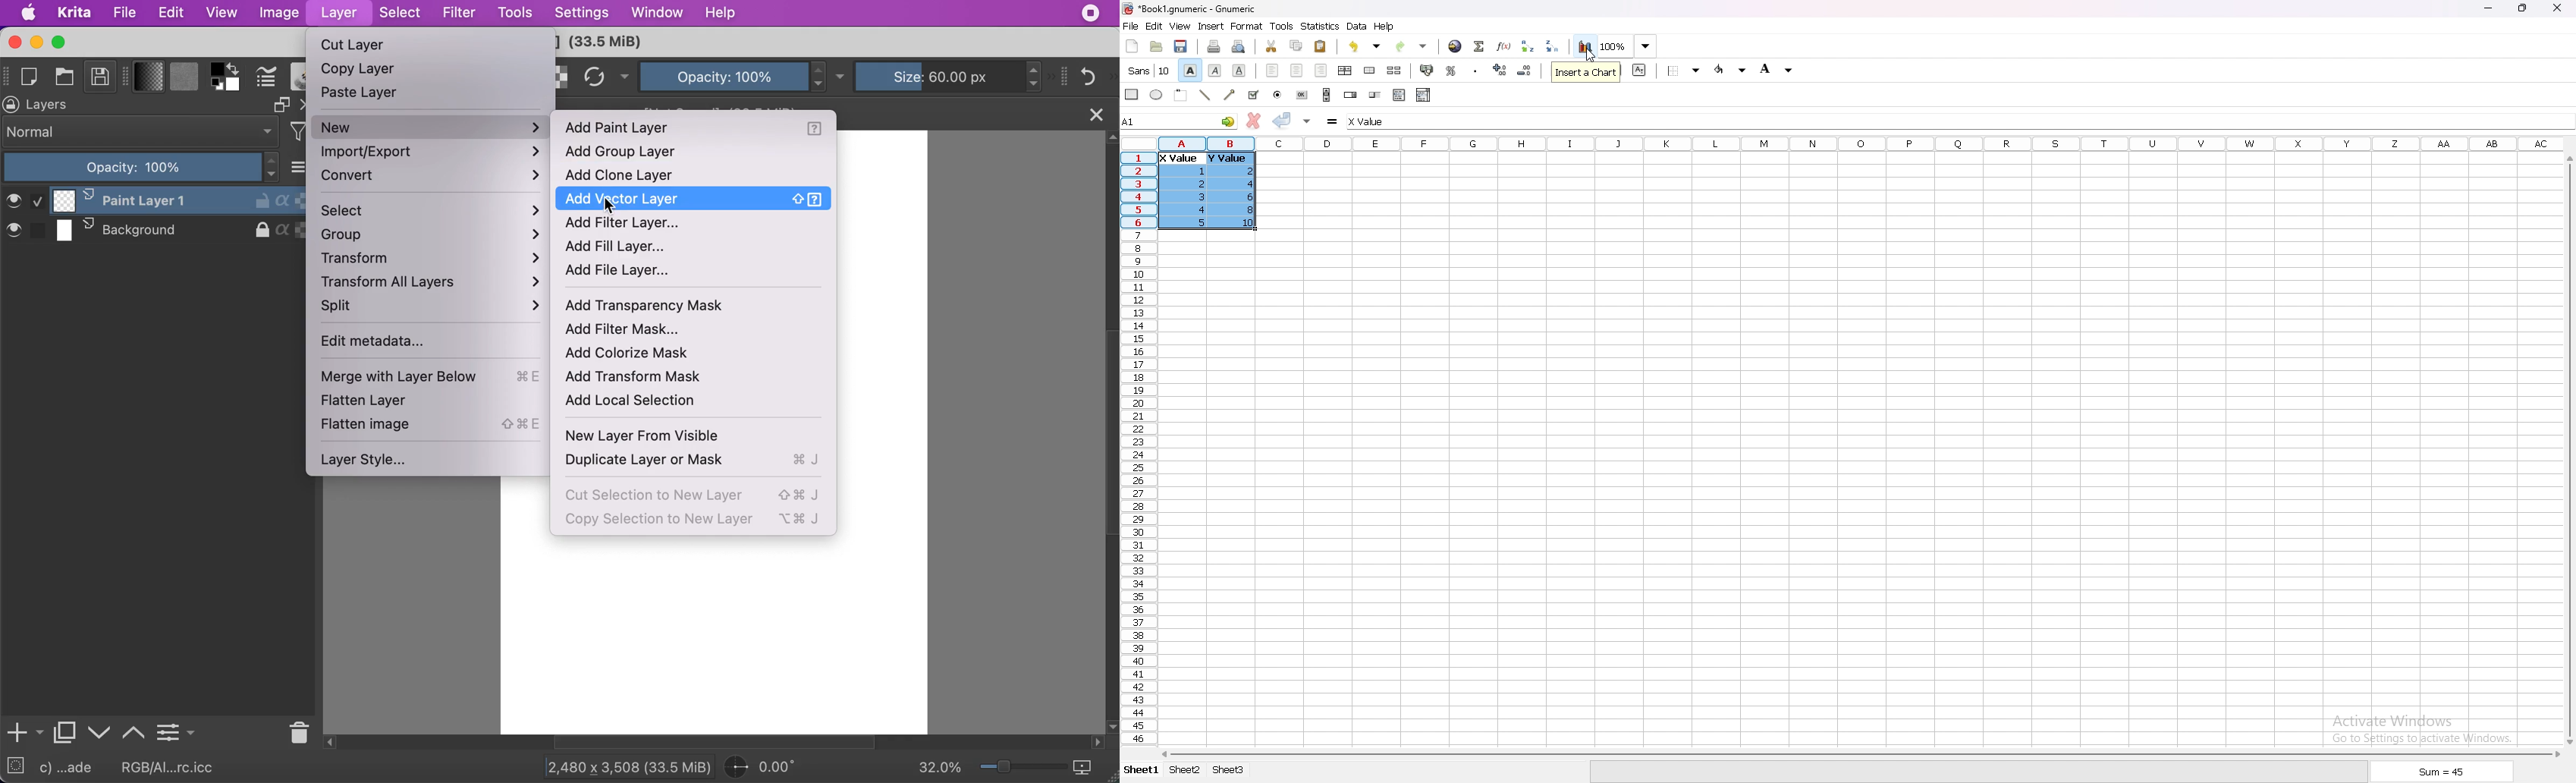 This screenshot has height=784, width=2576. I want to click on frame, so click(1181, 94).